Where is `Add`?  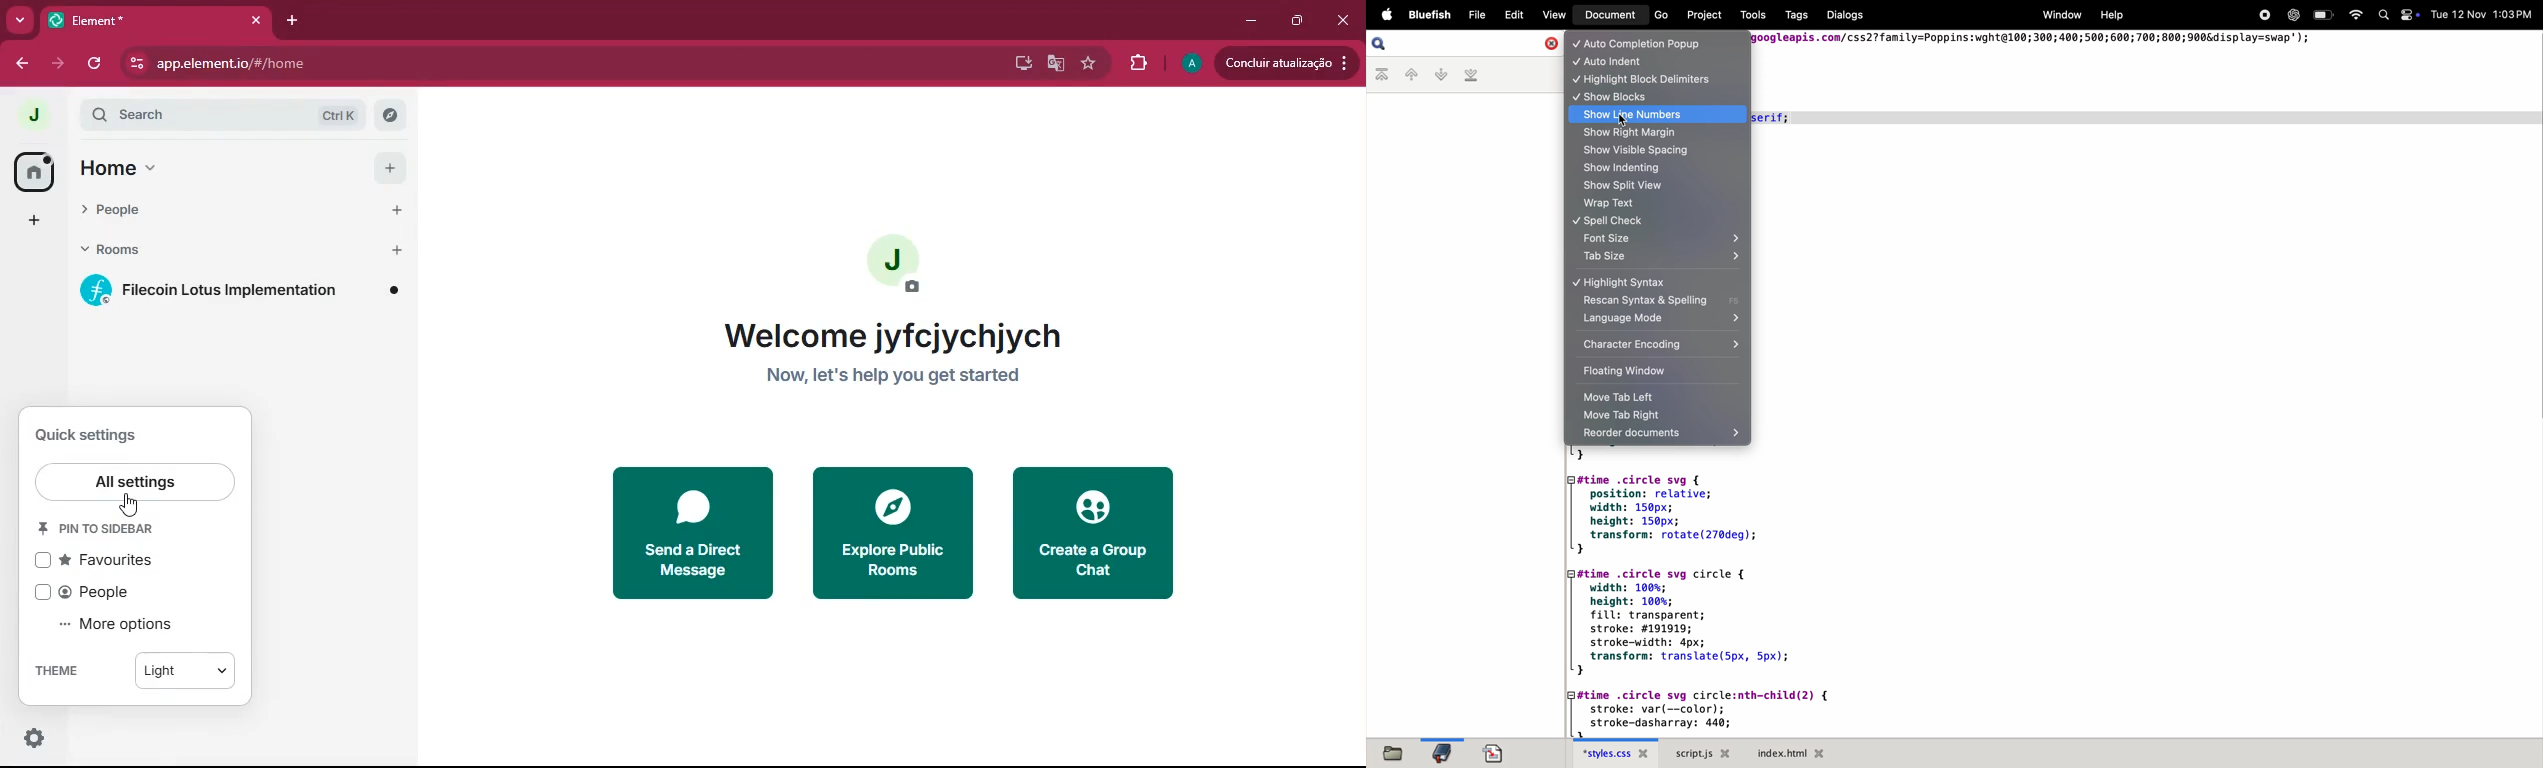
Add is located at coordinates (398, 212).